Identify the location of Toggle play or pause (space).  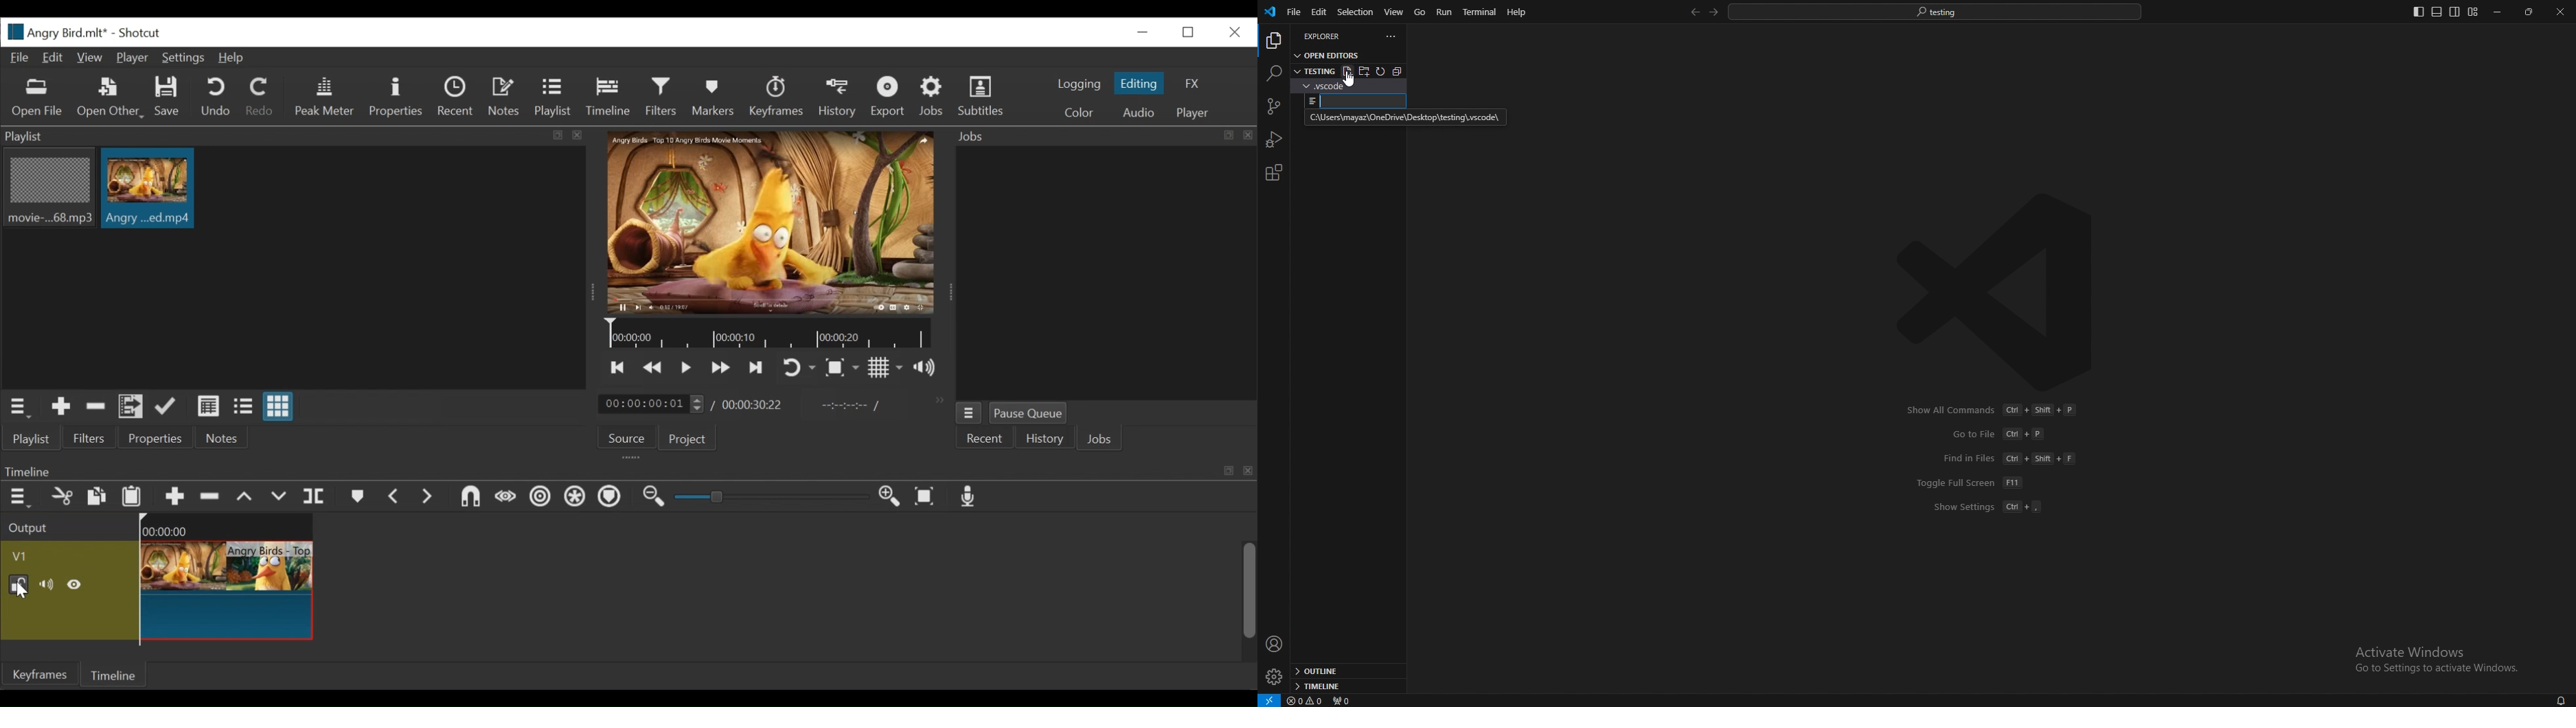
(686, 368).